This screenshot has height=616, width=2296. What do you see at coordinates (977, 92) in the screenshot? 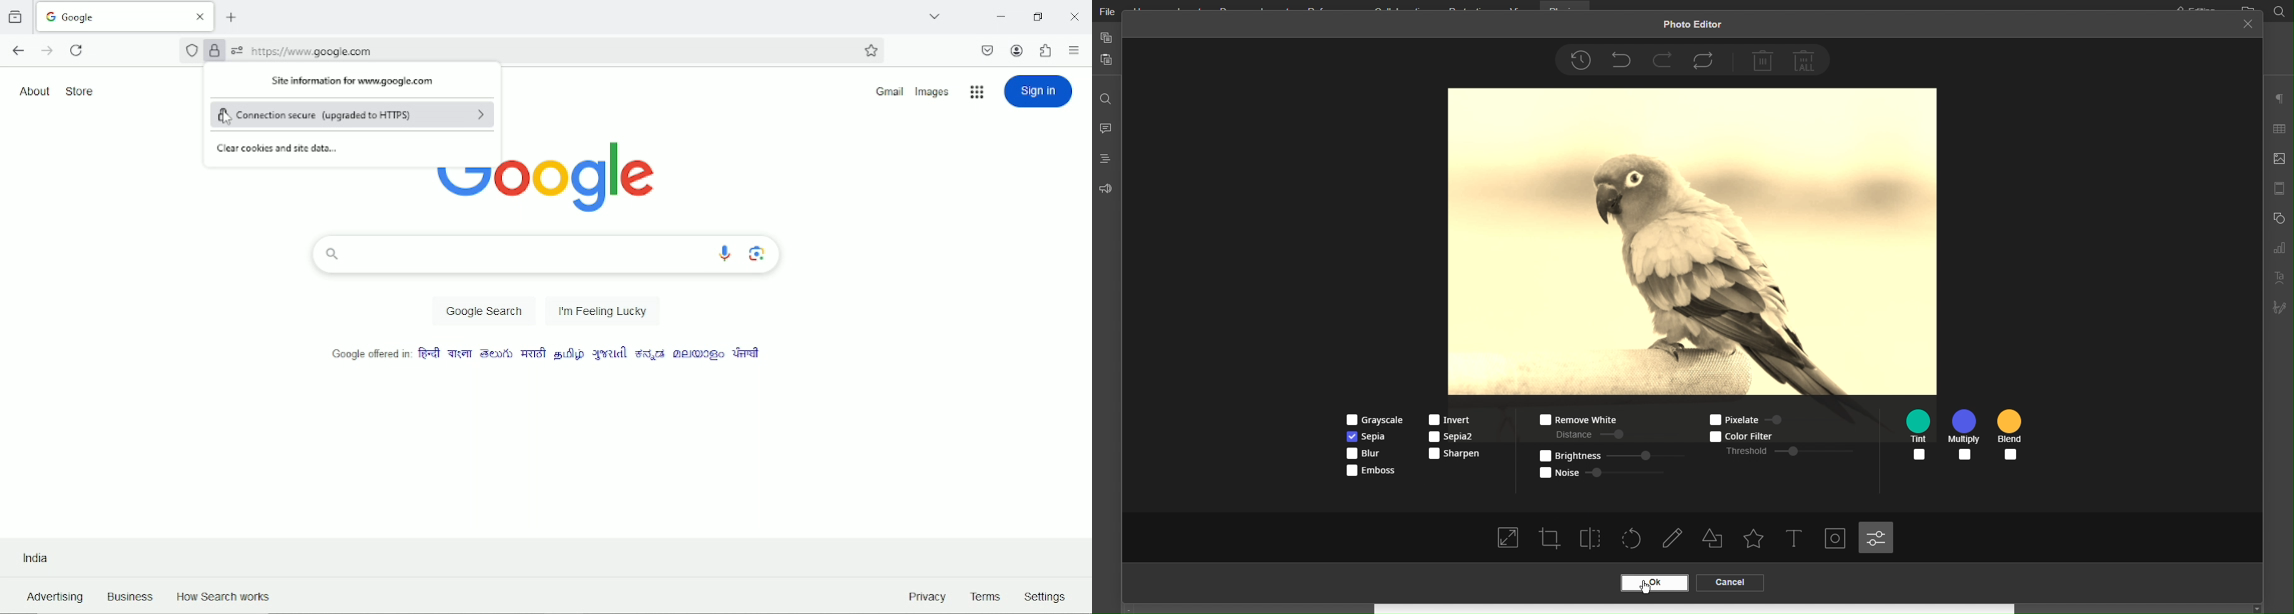
I see `Google applications` at bounding box center [977, 92].